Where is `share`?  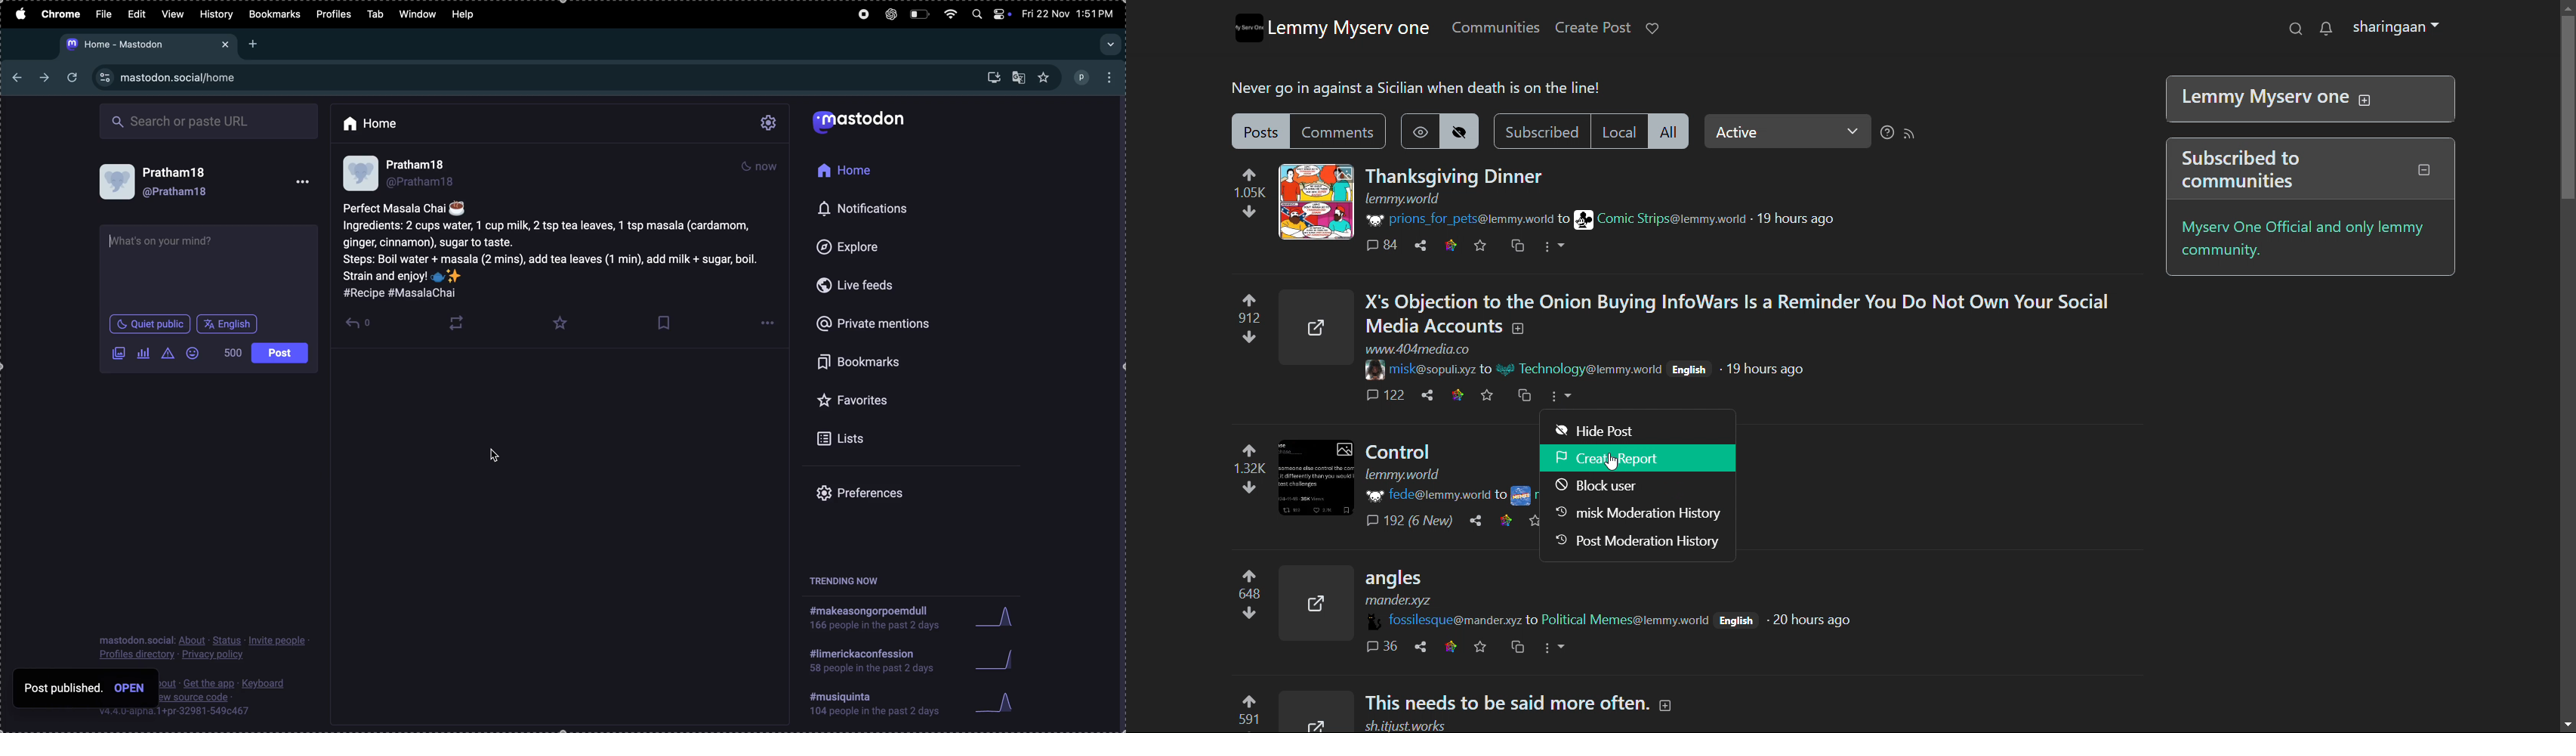
share is located at coordinates (1421, 245).